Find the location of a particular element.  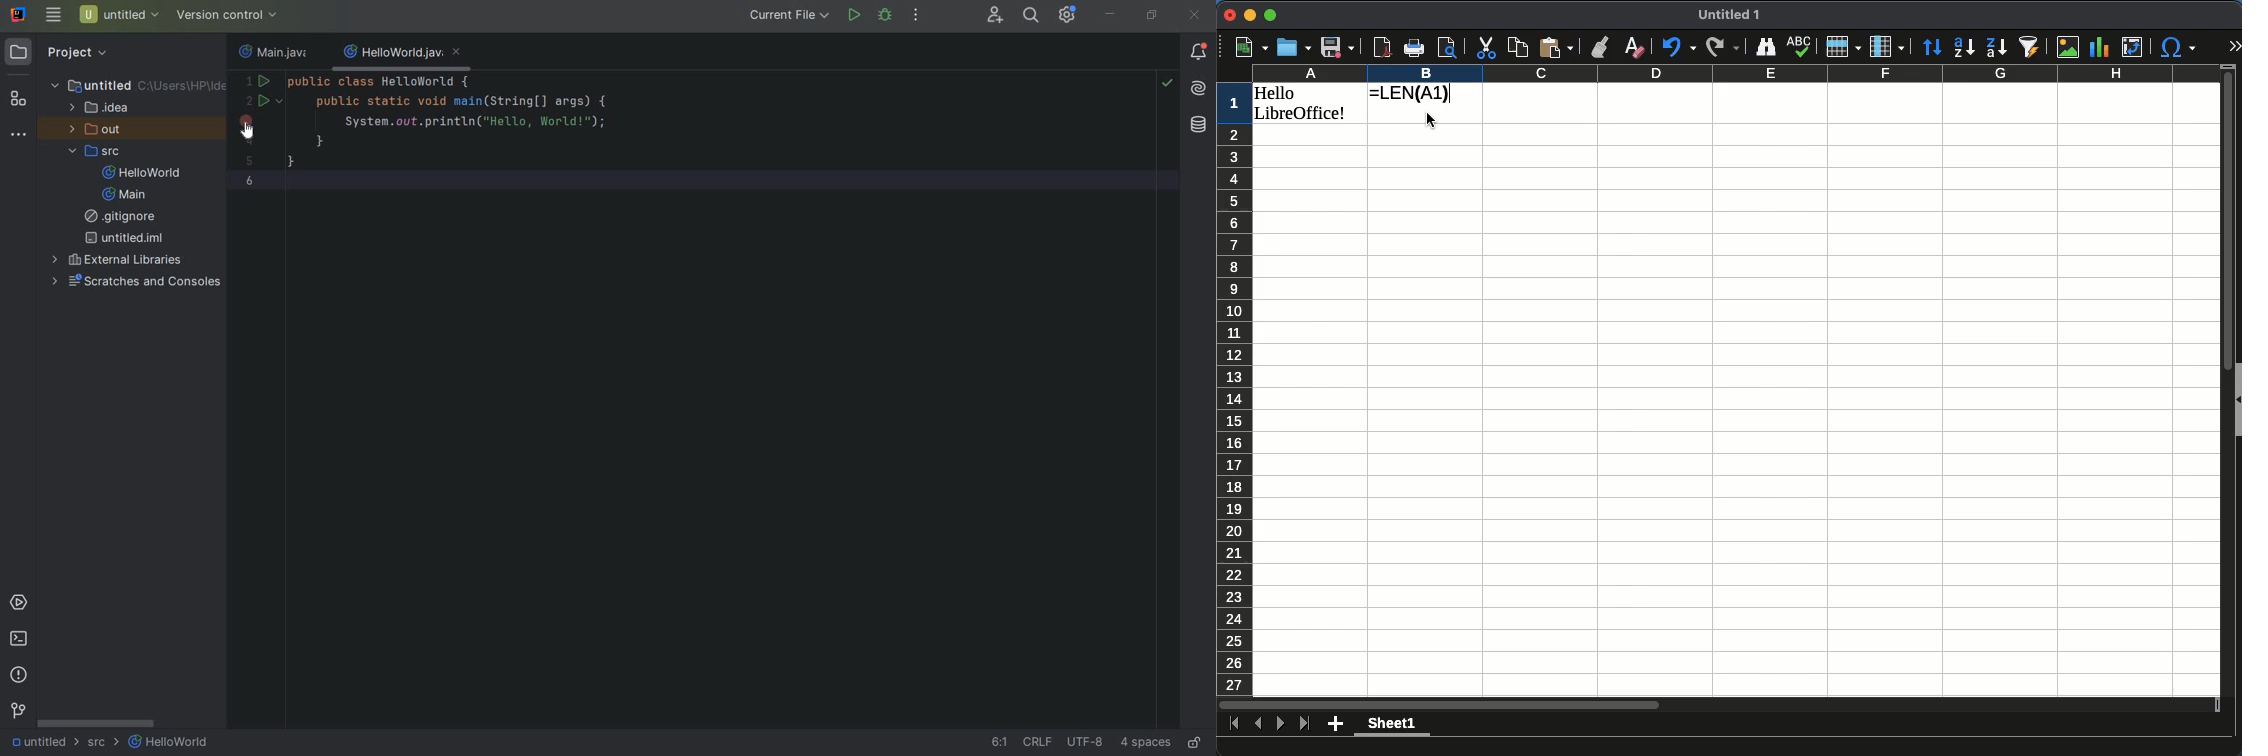

paste is located at coordinates (1555, 46).